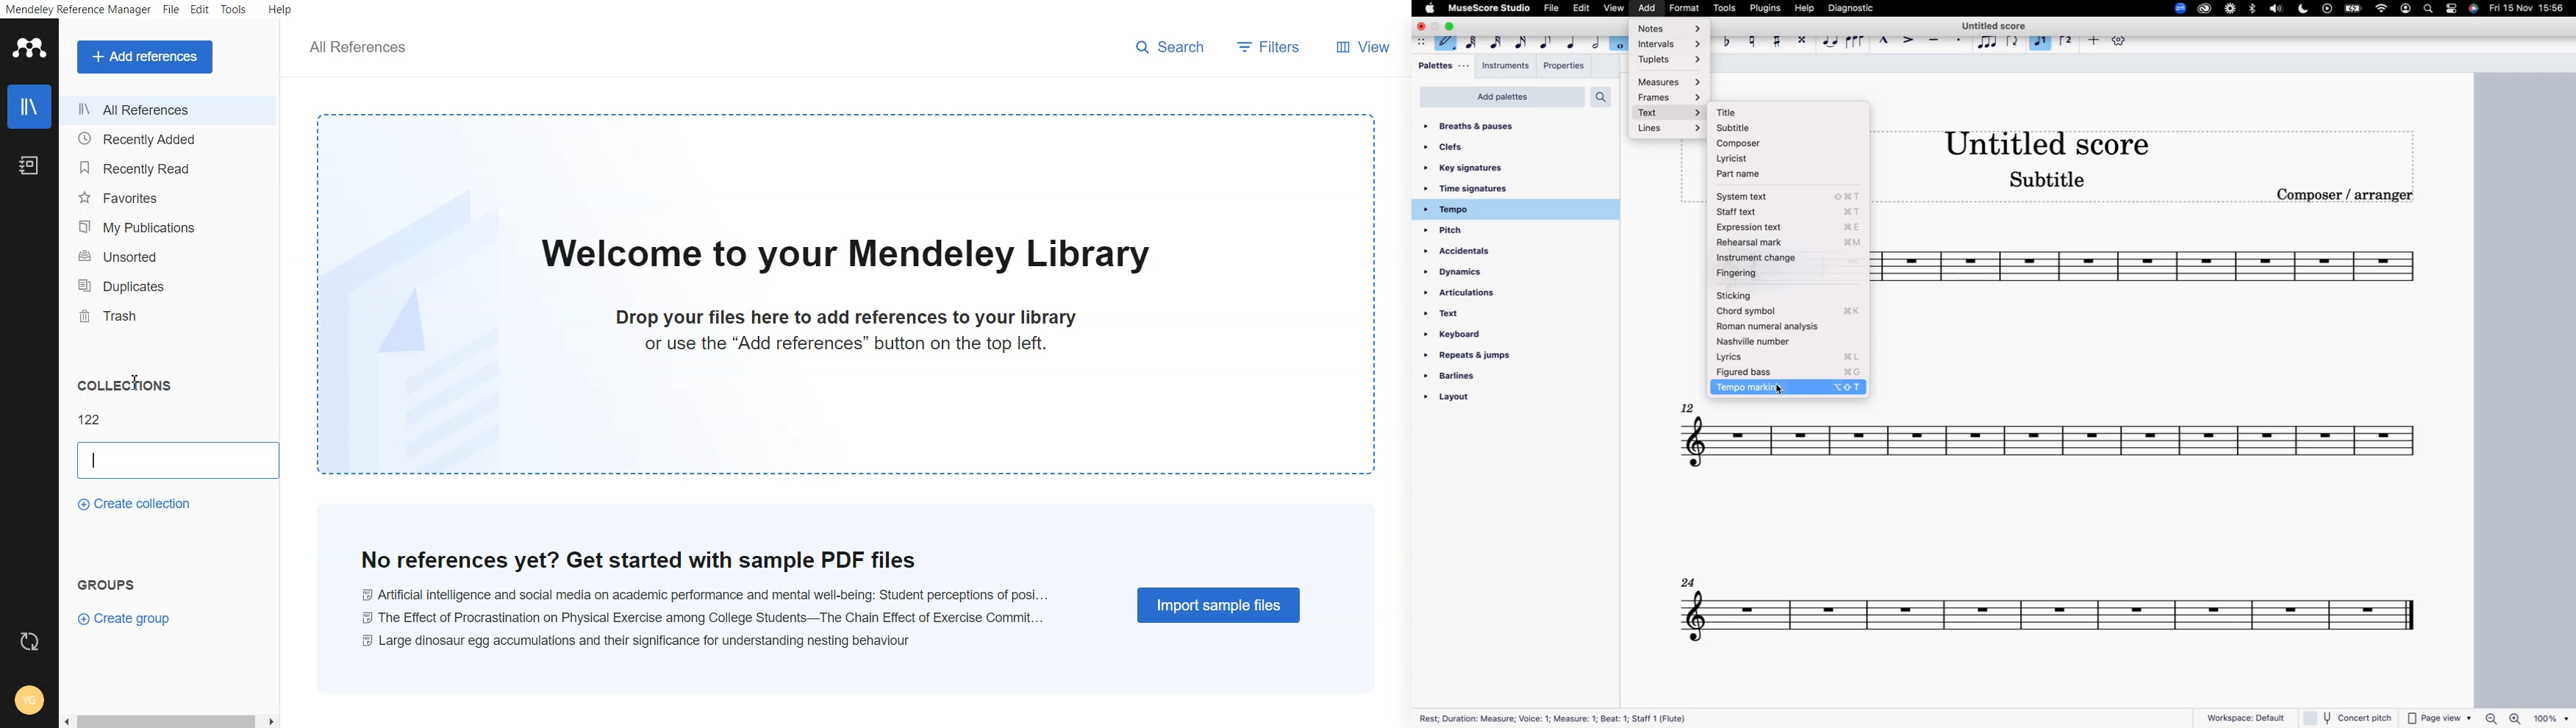 This screenshot has width=2576, height=728. Describe the element at coordinates (706, 591) in the screenshot. I see `Ai and social media on academic performance and mental well-being: student perceptions of posi...` at that location.